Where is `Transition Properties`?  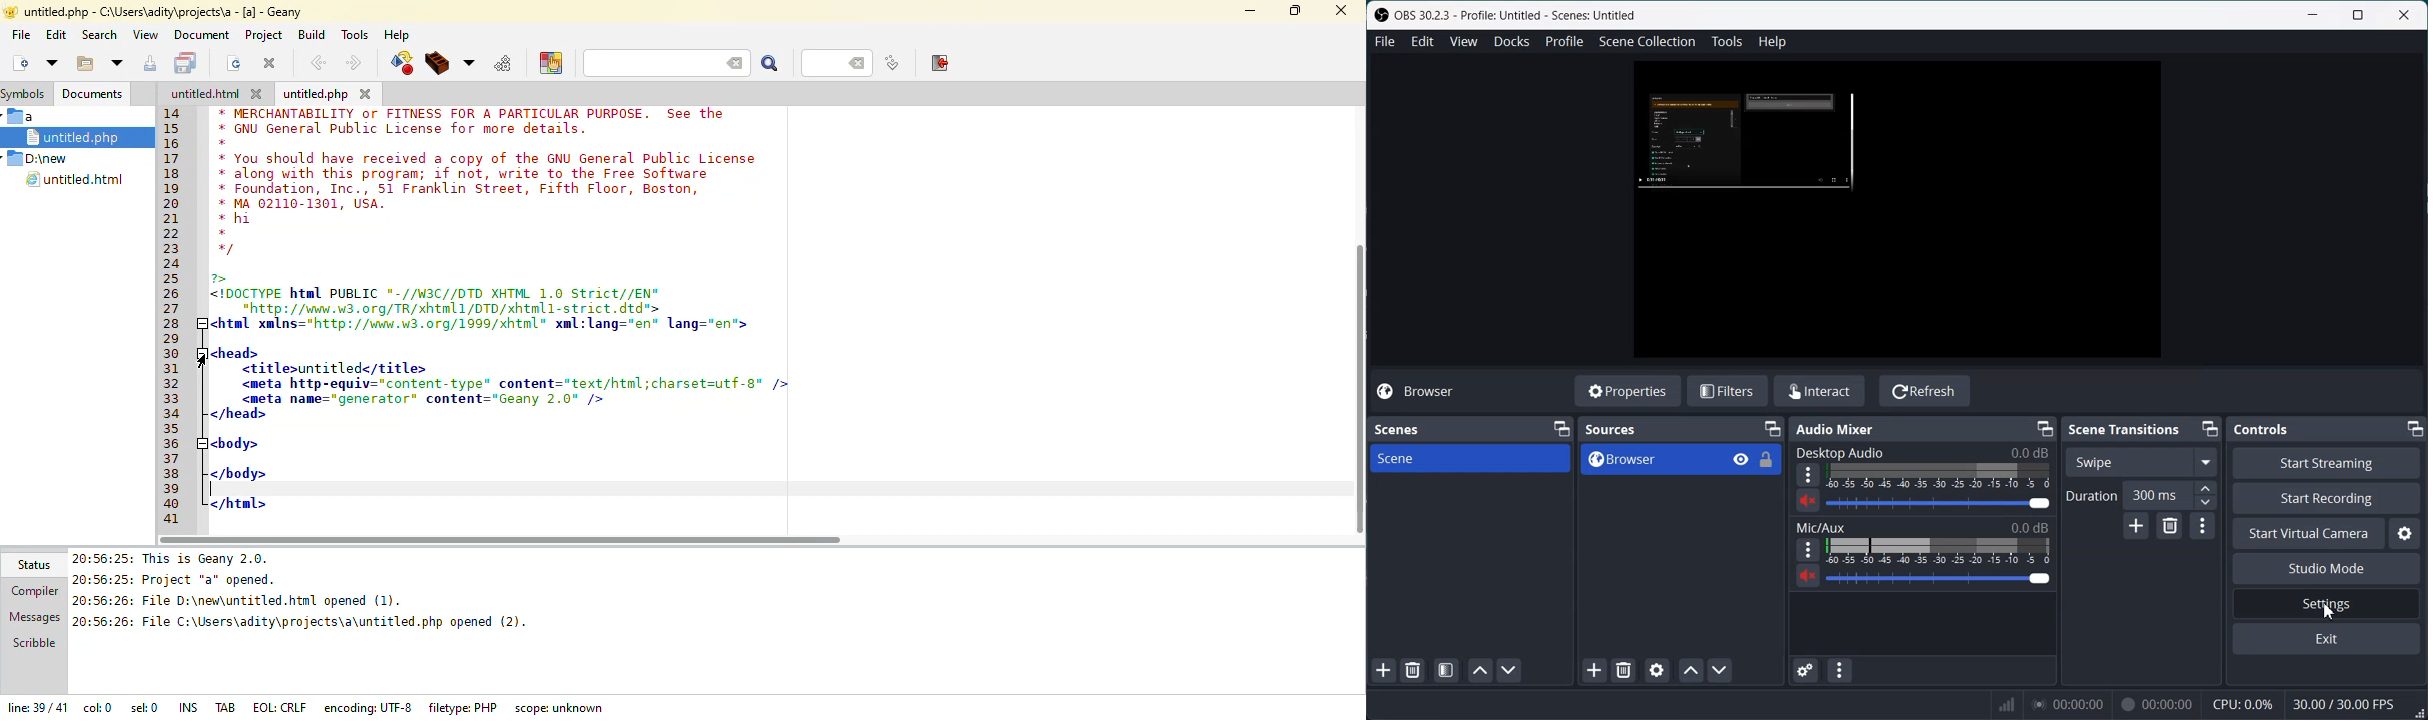 Transition Properties is located at coordinates (2202, 527).